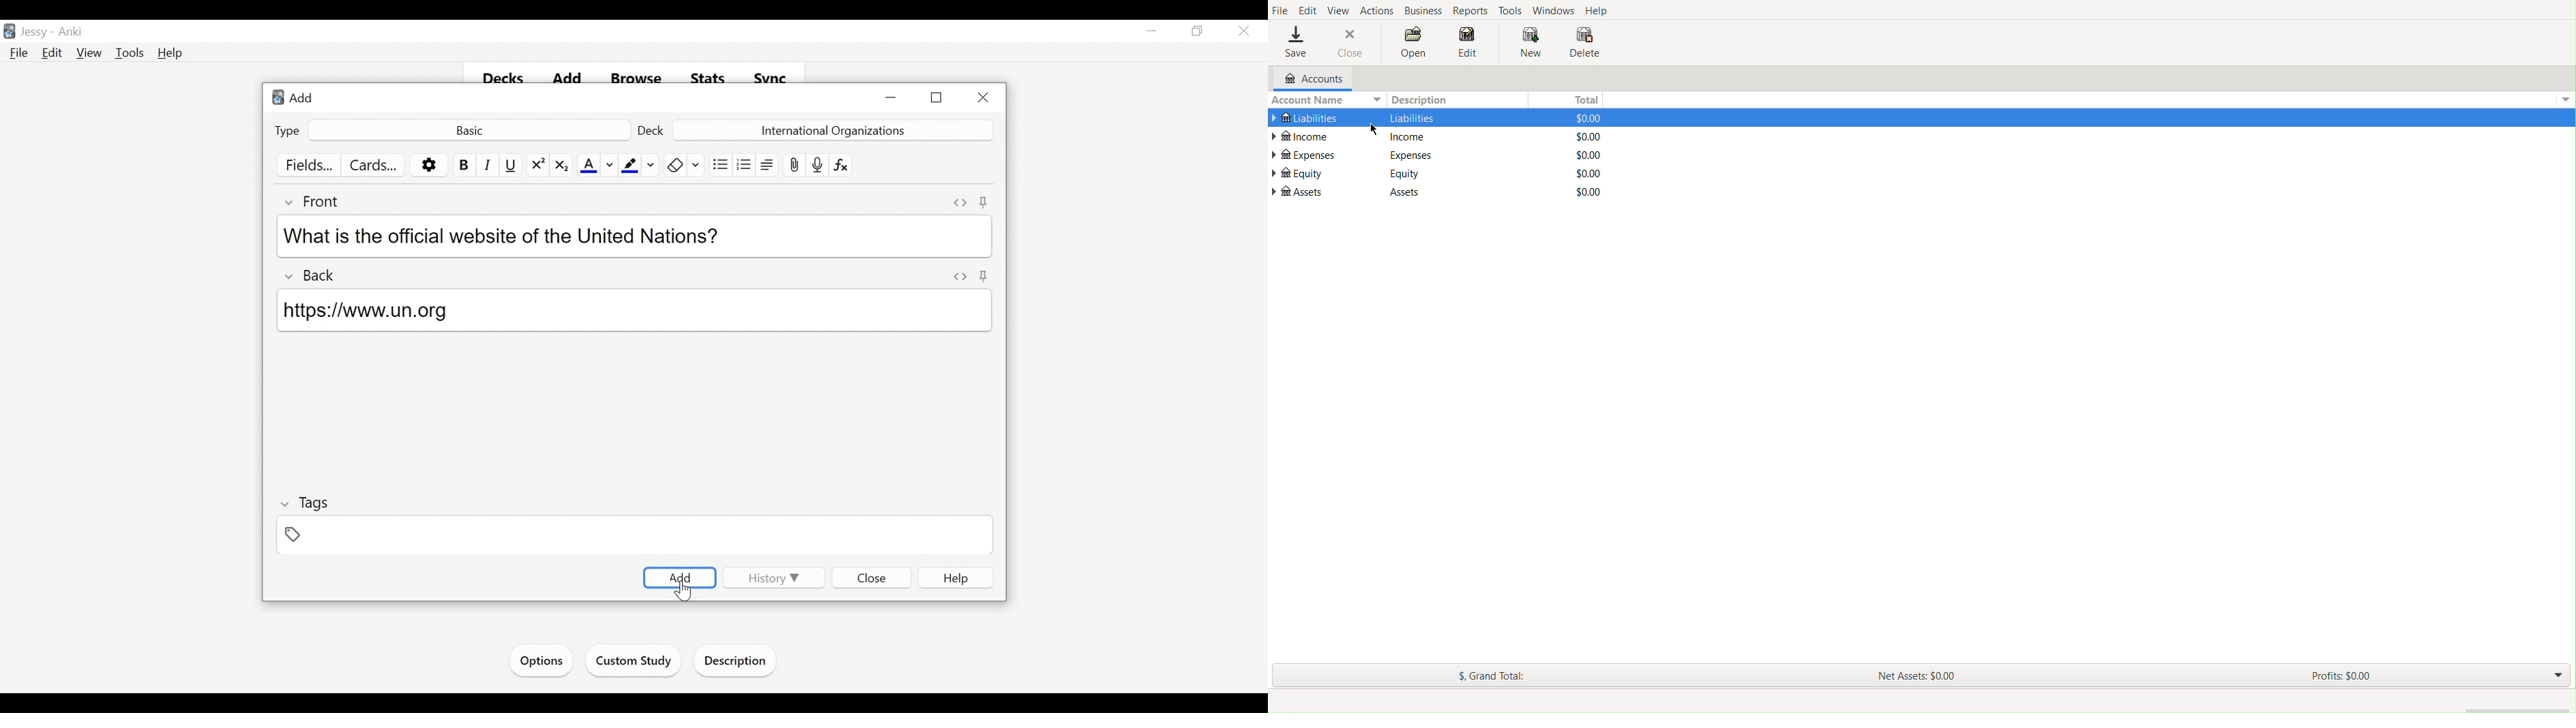 The height and width of the screenshot is (728, 2576). Describe the element at coordinates (172, 54) in the screenshot. I see `Help` at that location.